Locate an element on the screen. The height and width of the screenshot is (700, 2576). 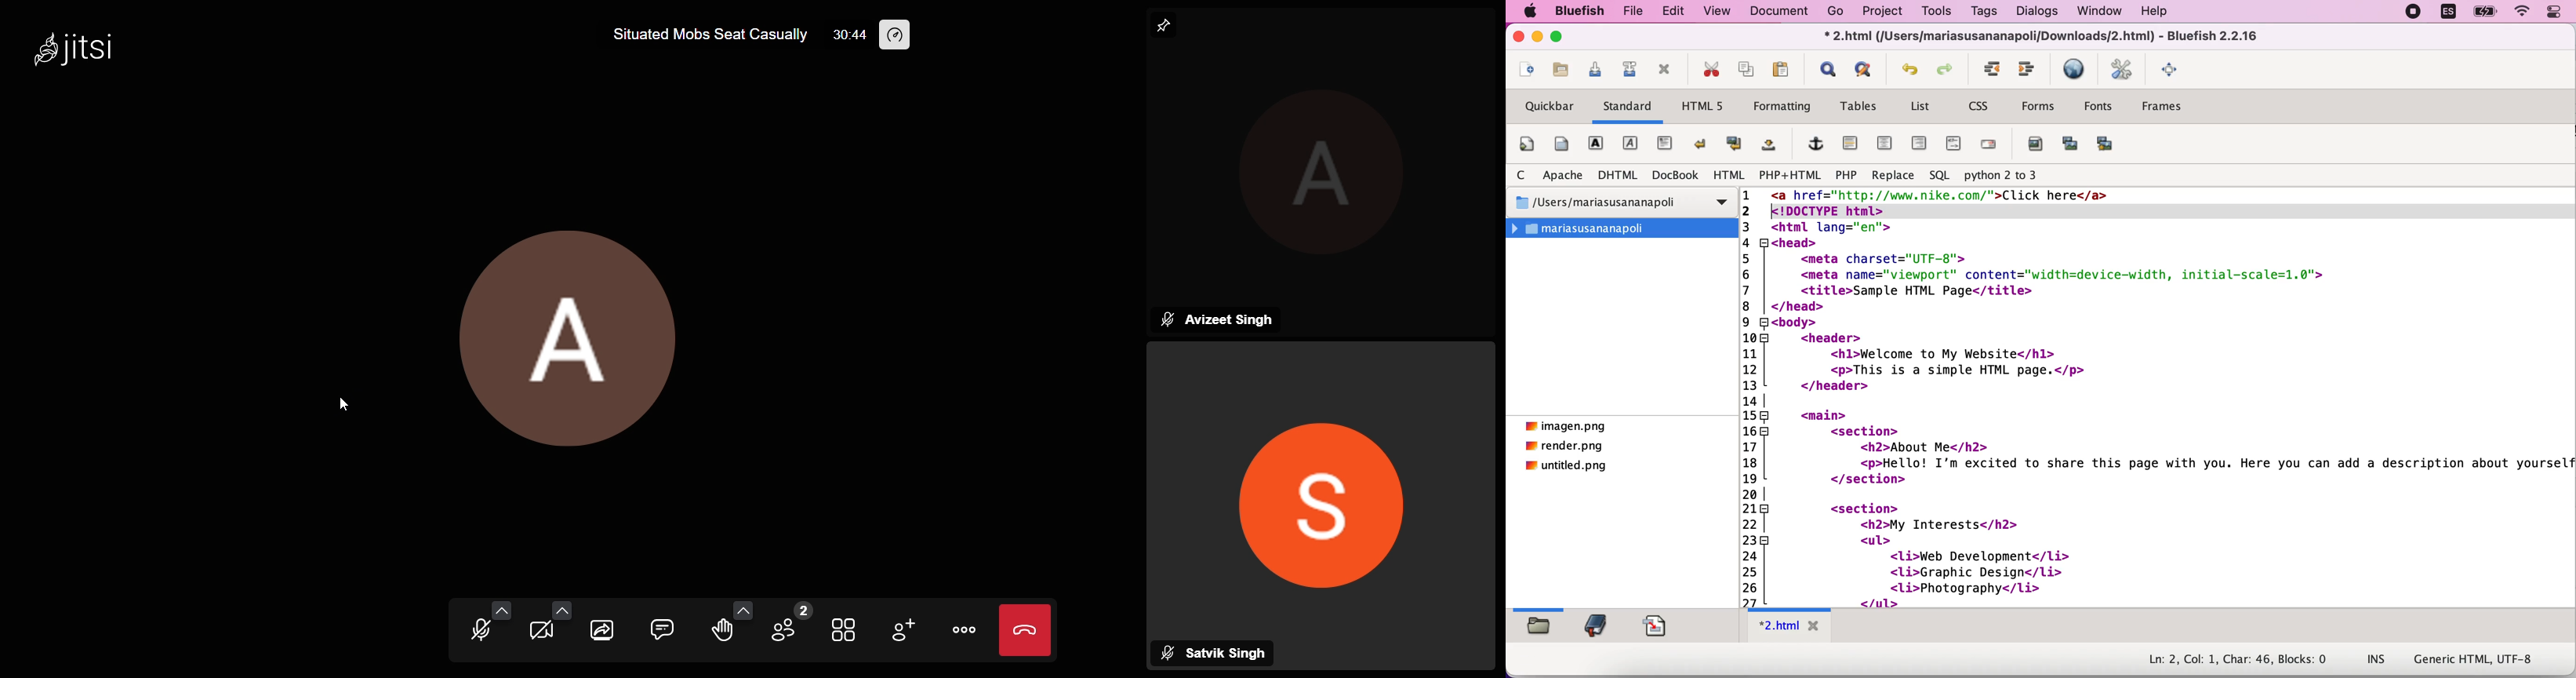
audio setting is located at coordinates (502, 611).